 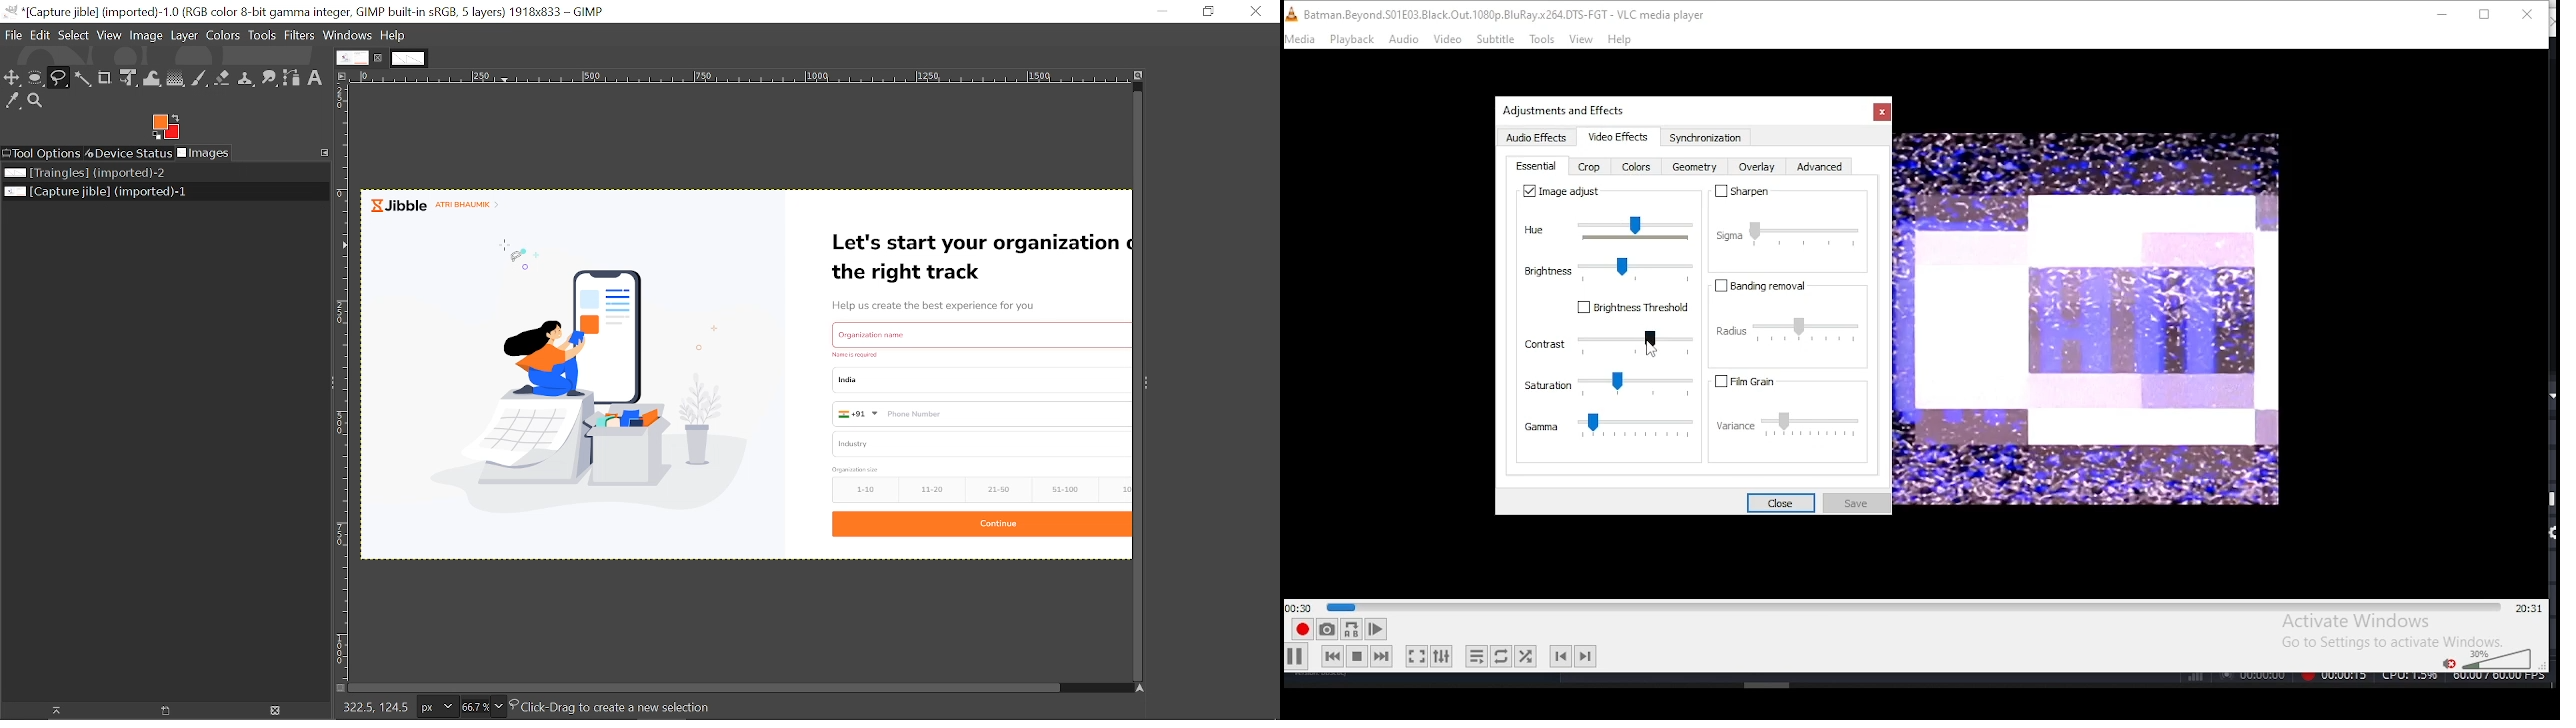 What do you see at coordinates (1795, 428) in the screenshot?
I see `variance settings slider` at bounding box center [1795, 428].